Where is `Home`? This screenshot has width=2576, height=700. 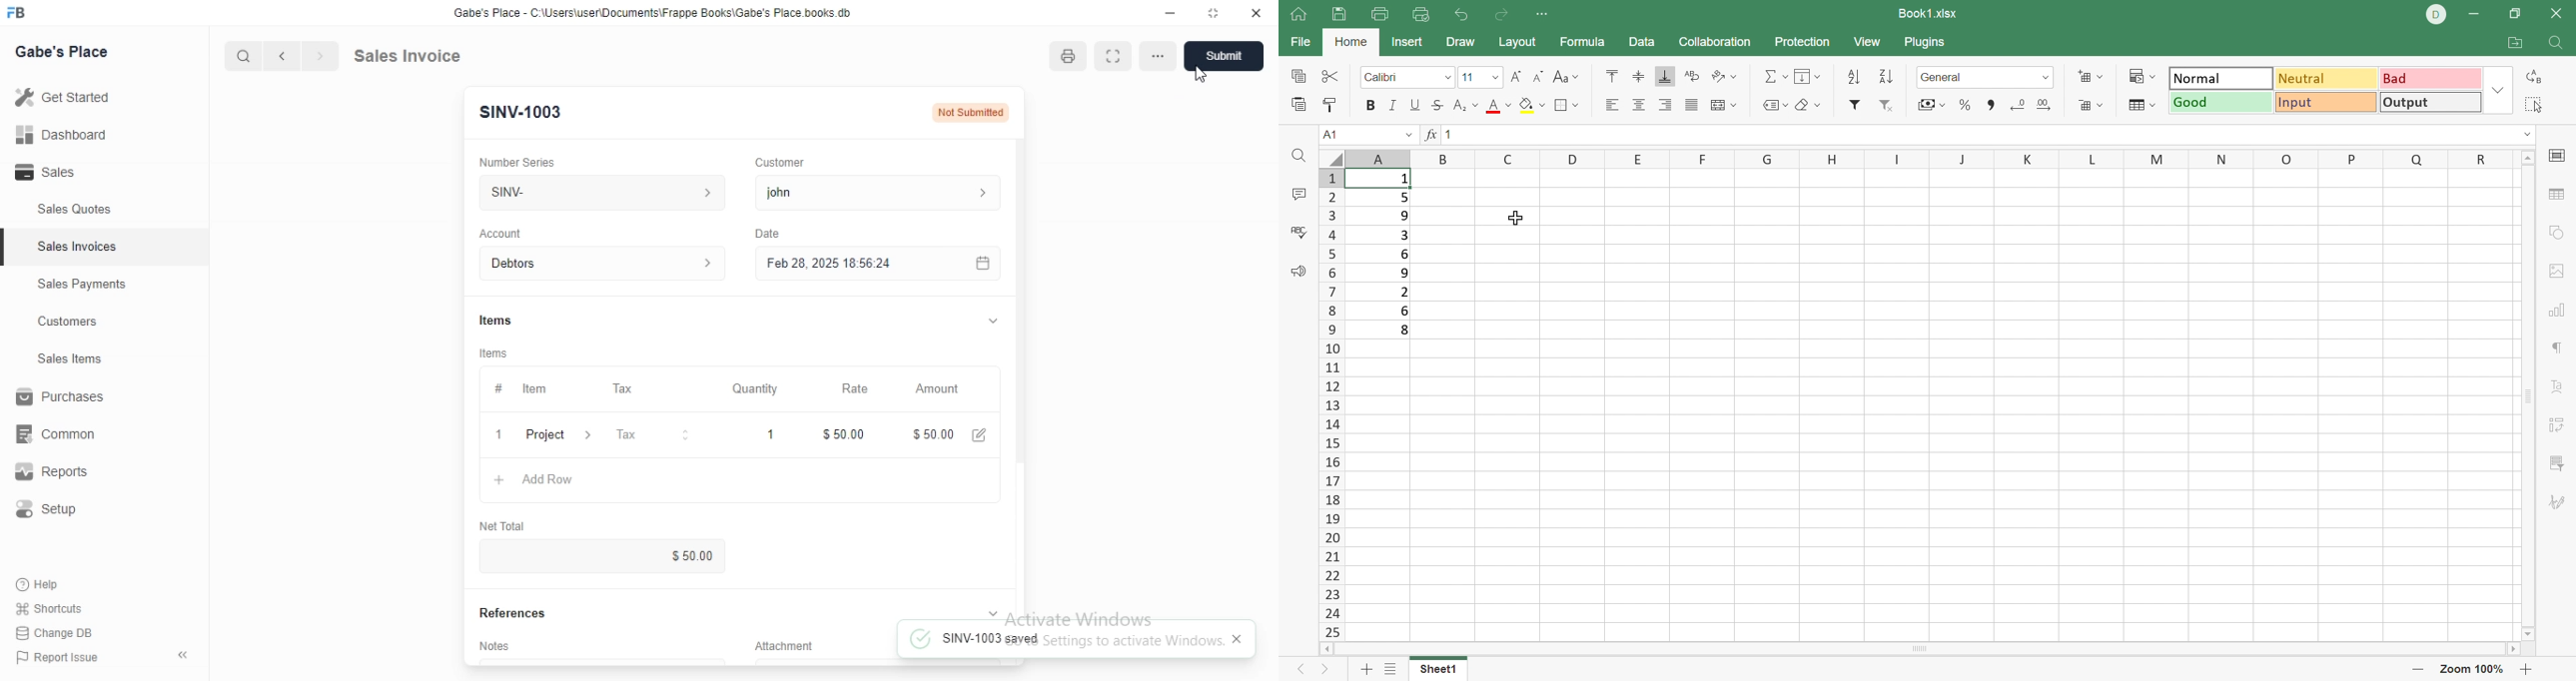
Home is located at coordinates (1350, 40).